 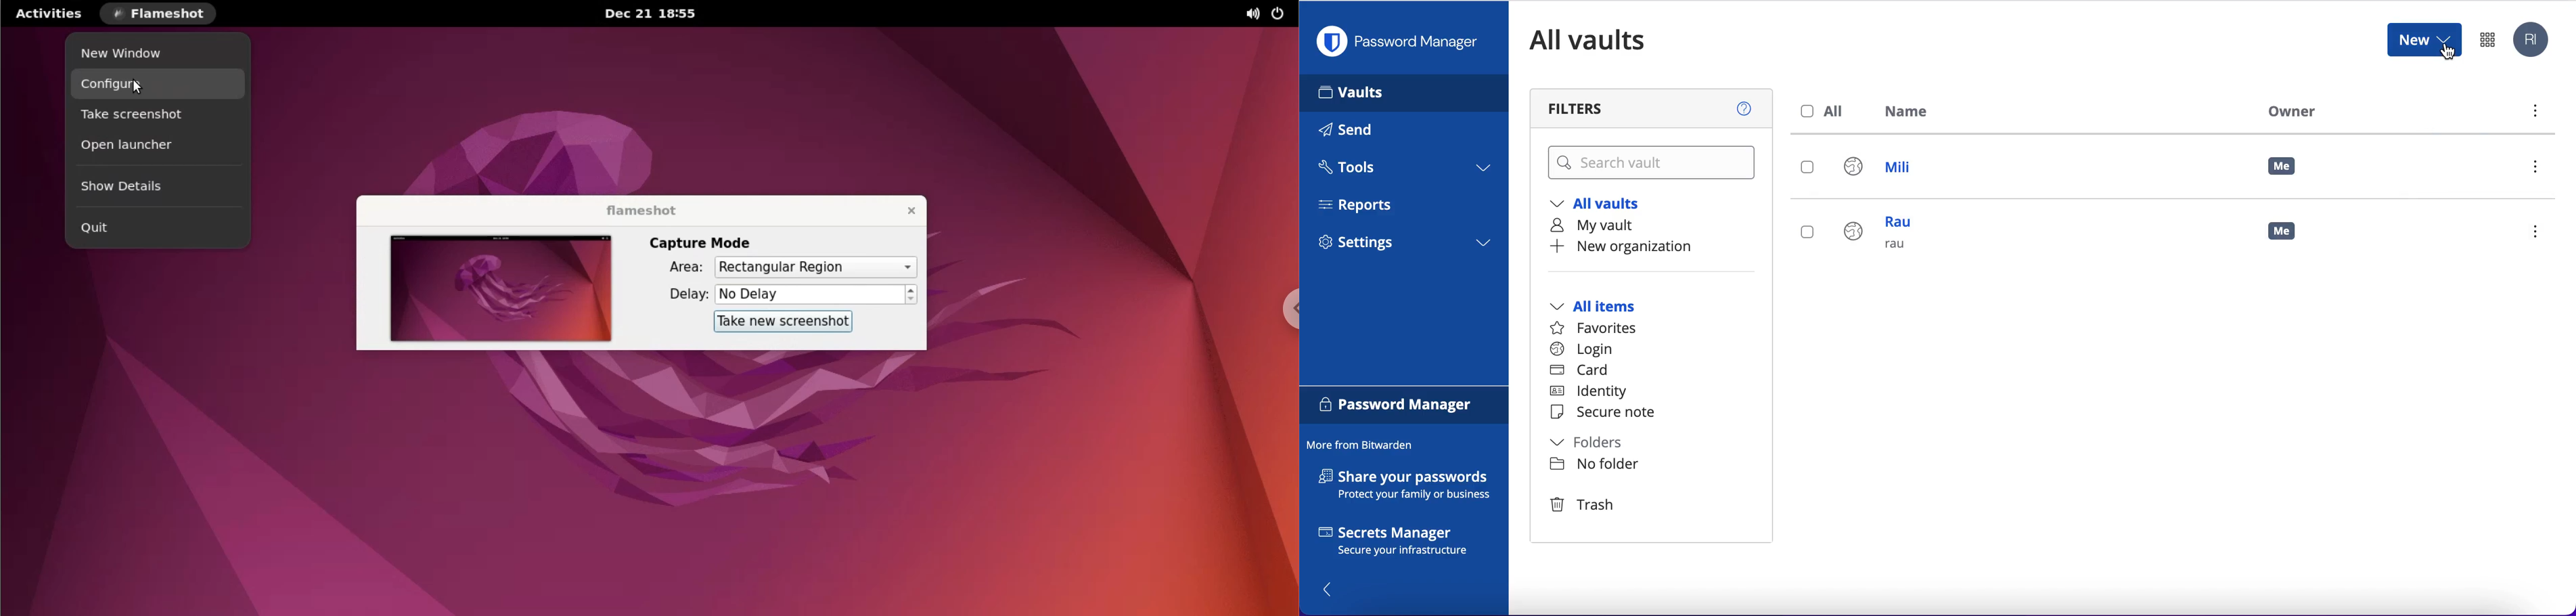 I want to click on secrets manager secure your infrastructure, so click(x=1404, y=543).